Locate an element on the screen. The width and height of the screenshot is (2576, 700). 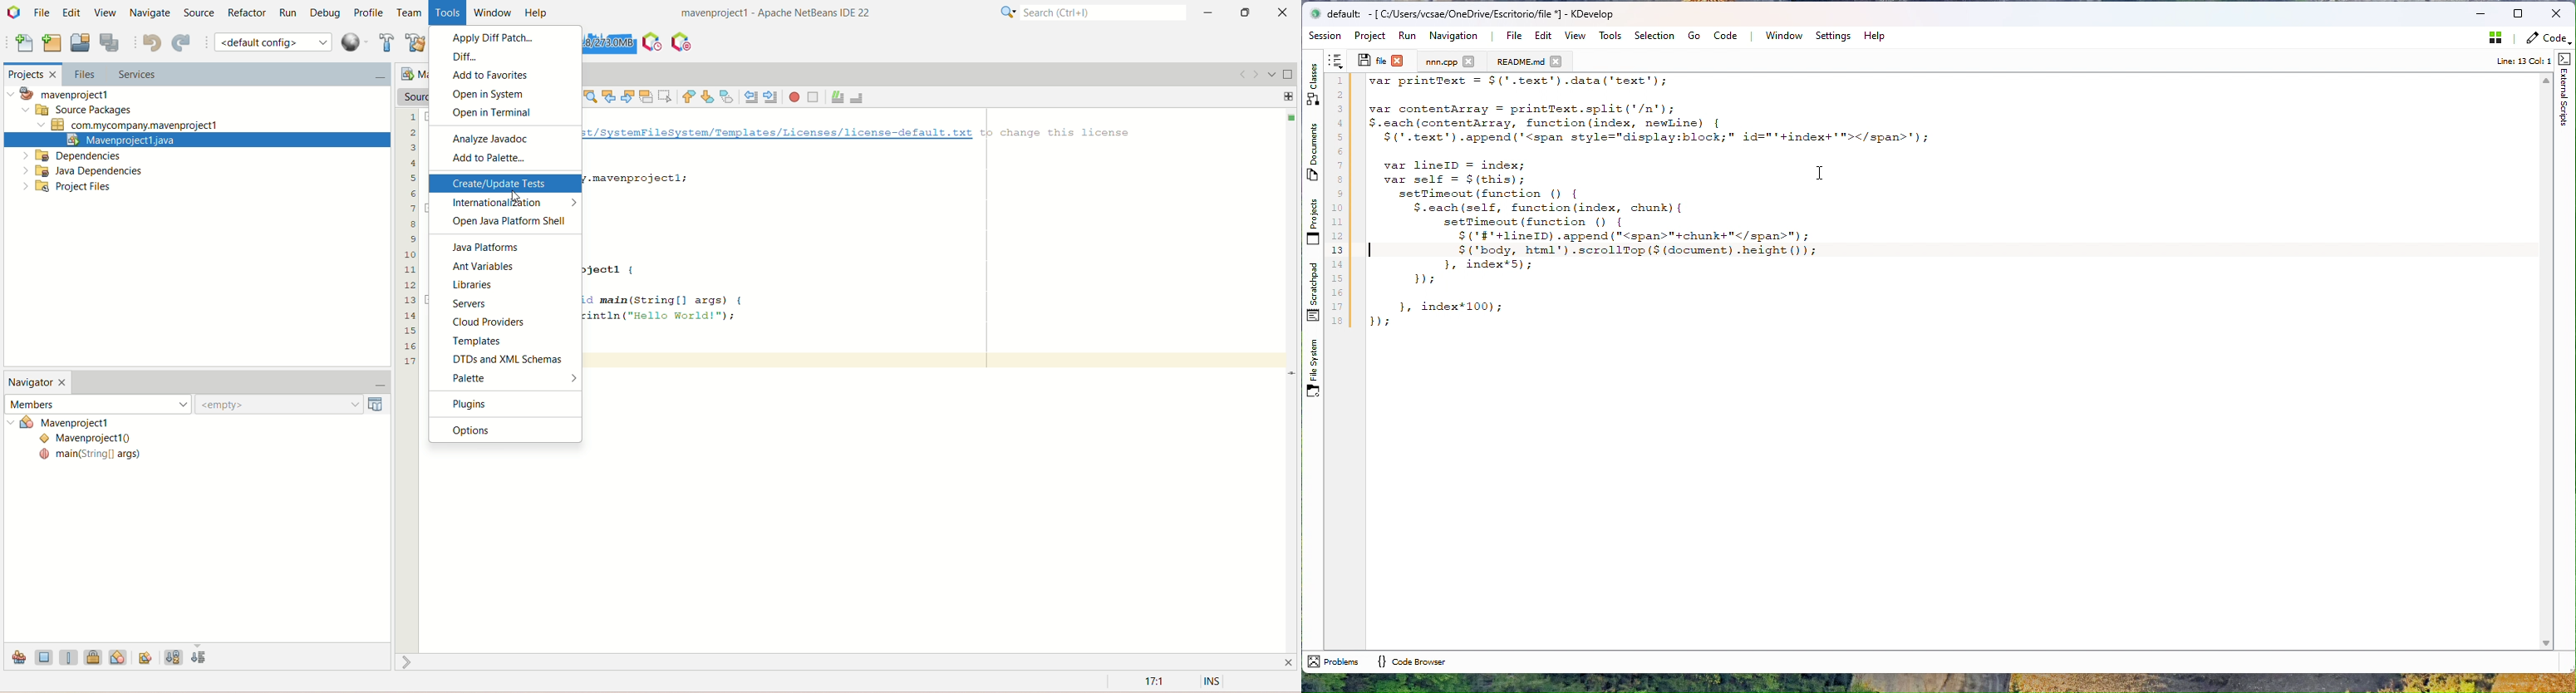
profile is located at coordinates (371, 12).